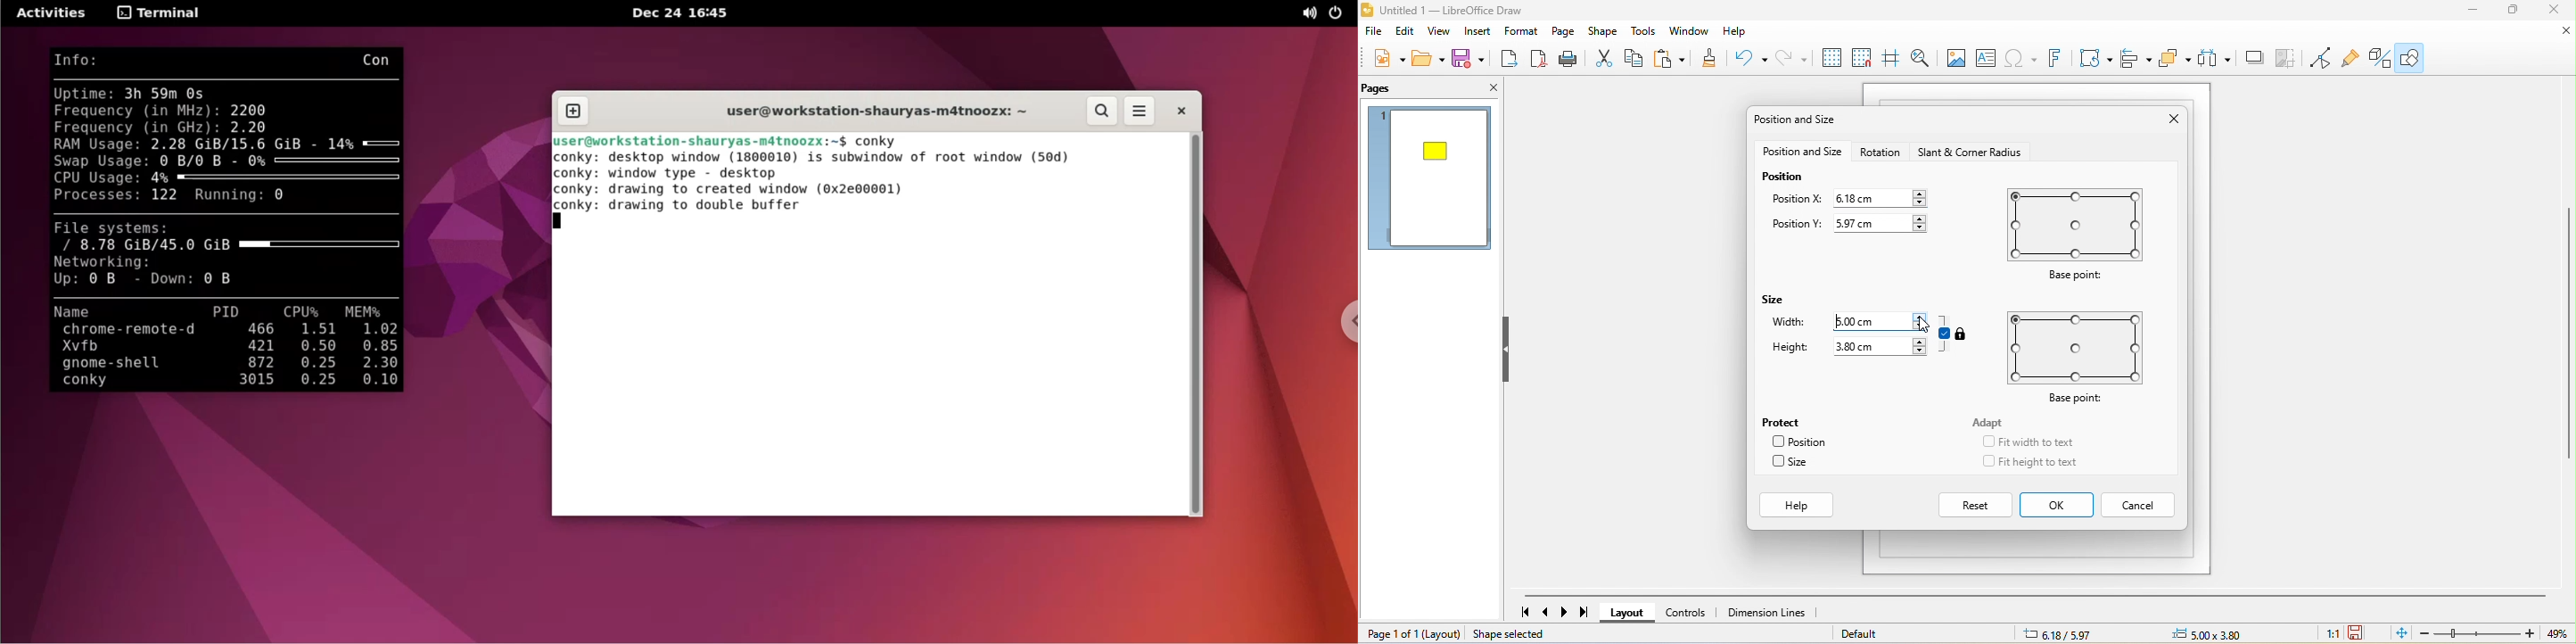 This screenshot has width=2576, height=644. Describe the element at coordinates (1780, 178) in the screenshot. I see `position` at that location.